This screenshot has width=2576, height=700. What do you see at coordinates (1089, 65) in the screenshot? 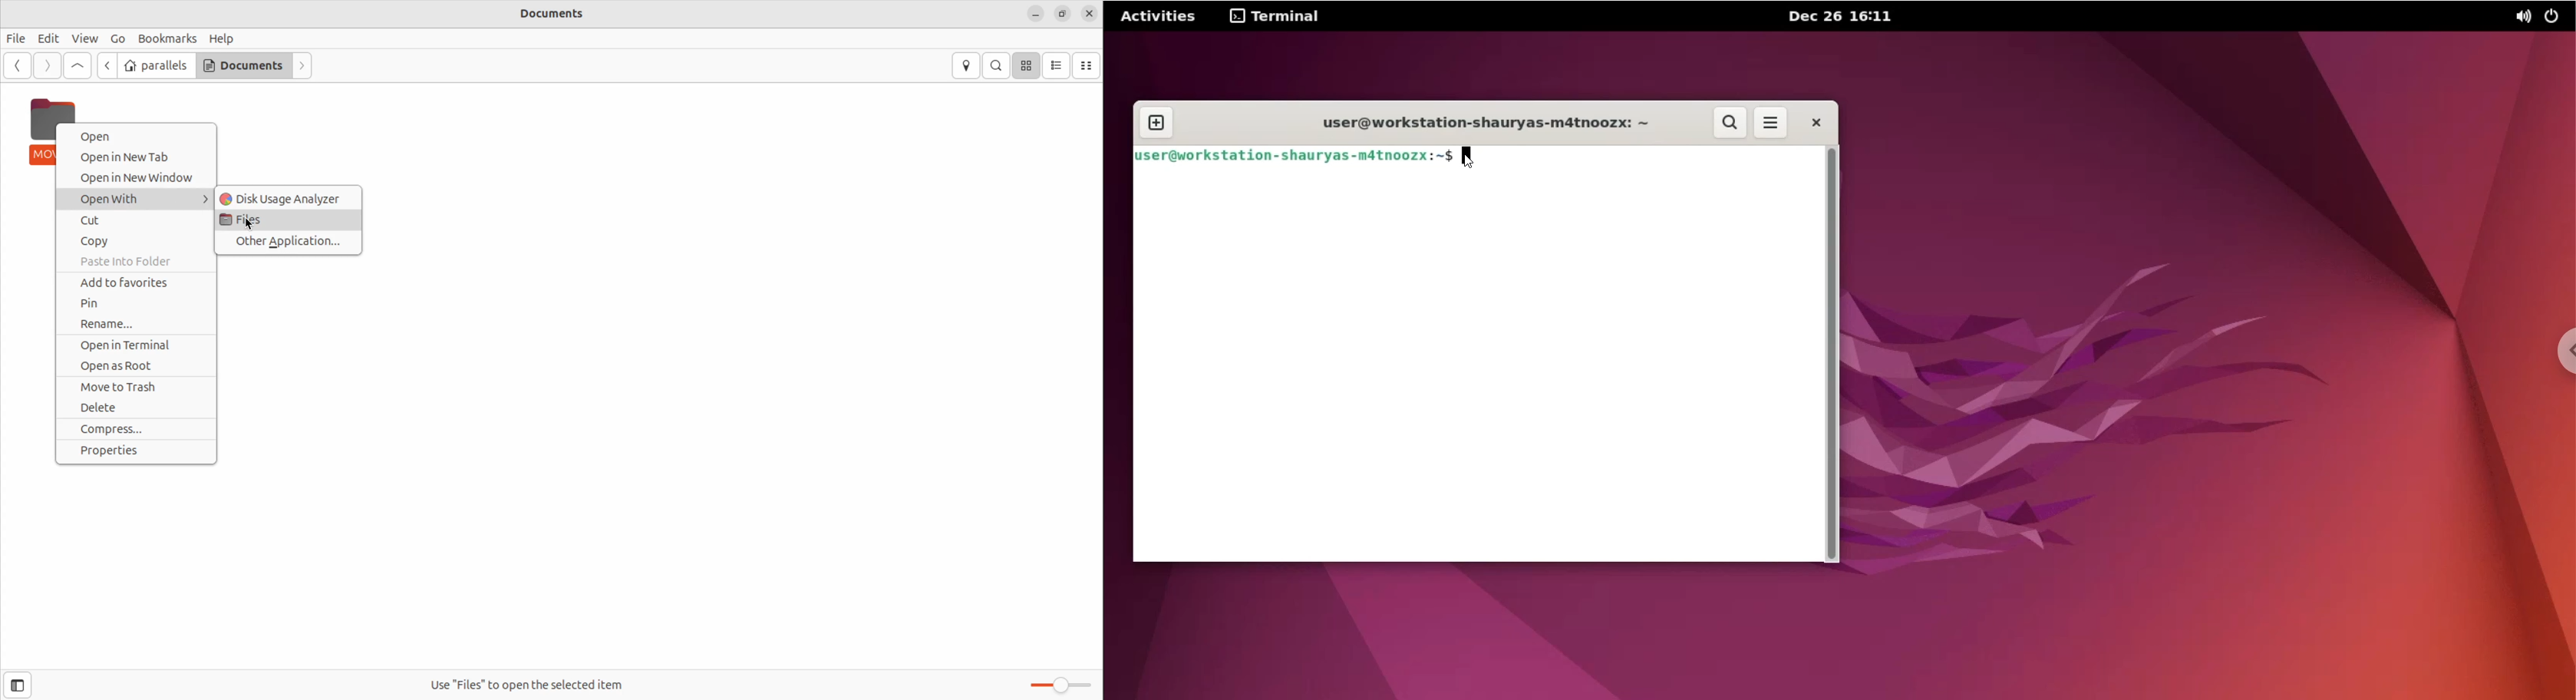
I see `compact view` at bounding box center [1089, 65].